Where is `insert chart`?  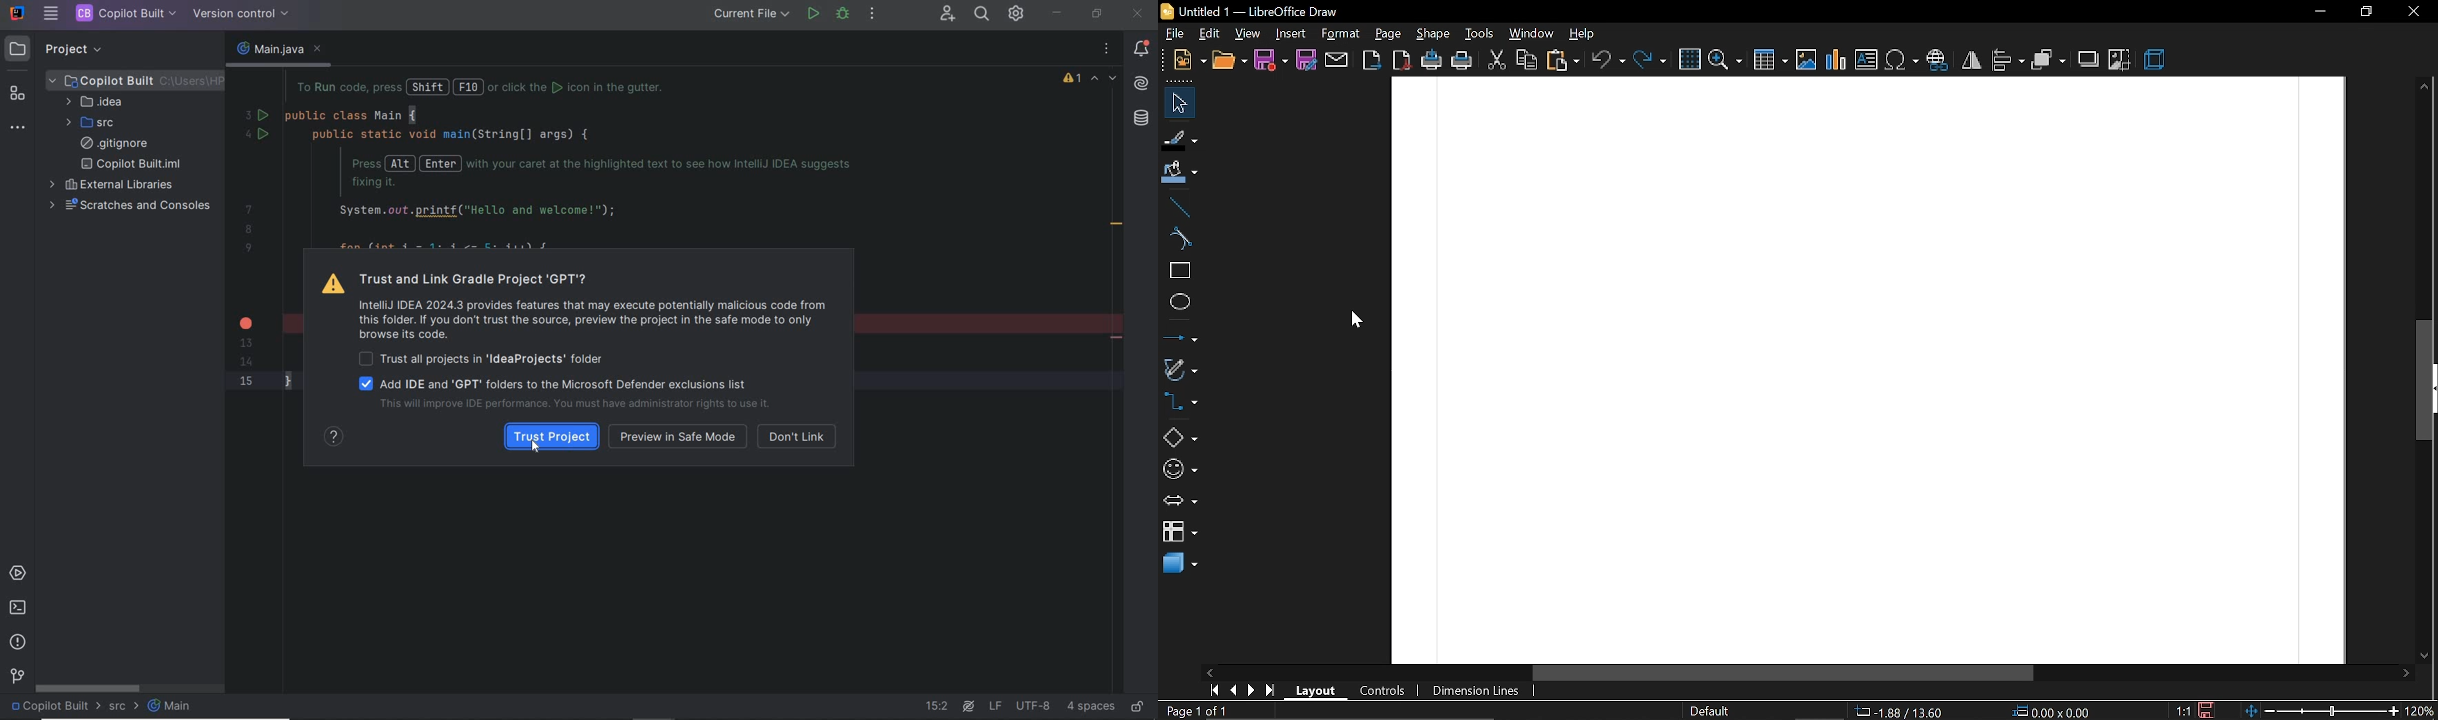 insert chart is located at coordinates (1836, 60).